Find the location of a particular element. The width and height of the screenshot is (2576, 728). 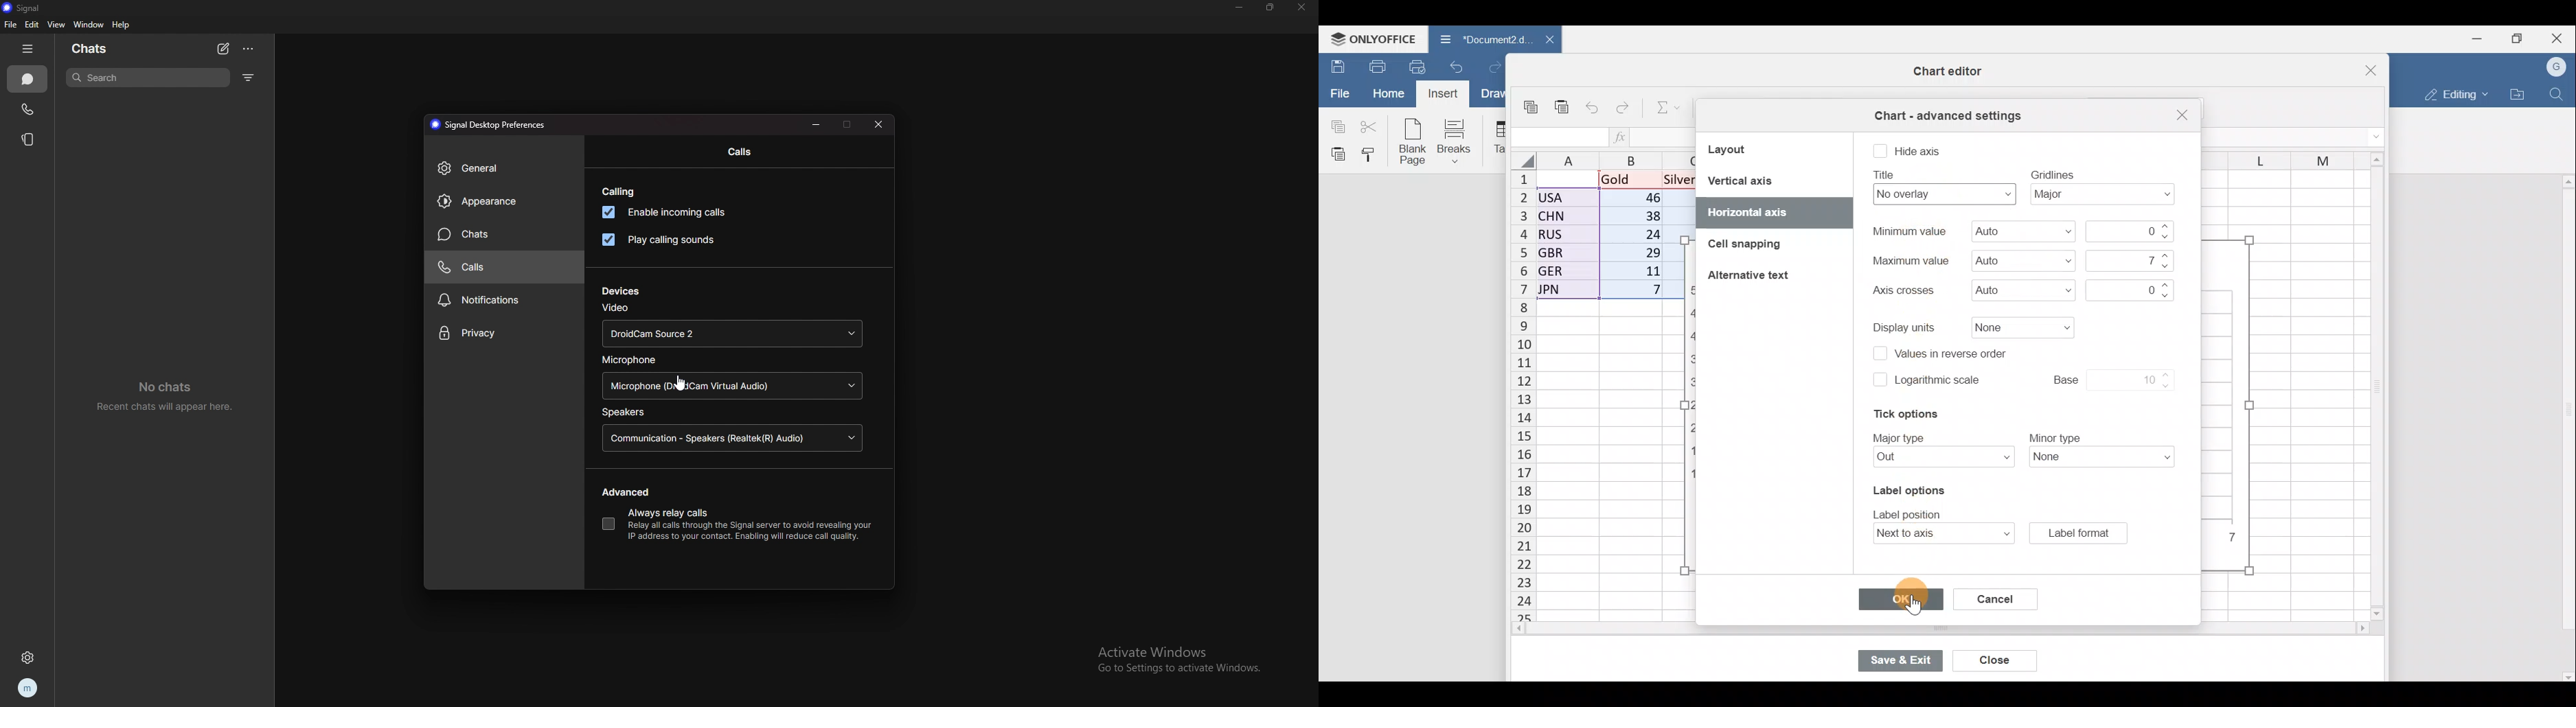

play calling sounds is located at coordinates (658, 240).